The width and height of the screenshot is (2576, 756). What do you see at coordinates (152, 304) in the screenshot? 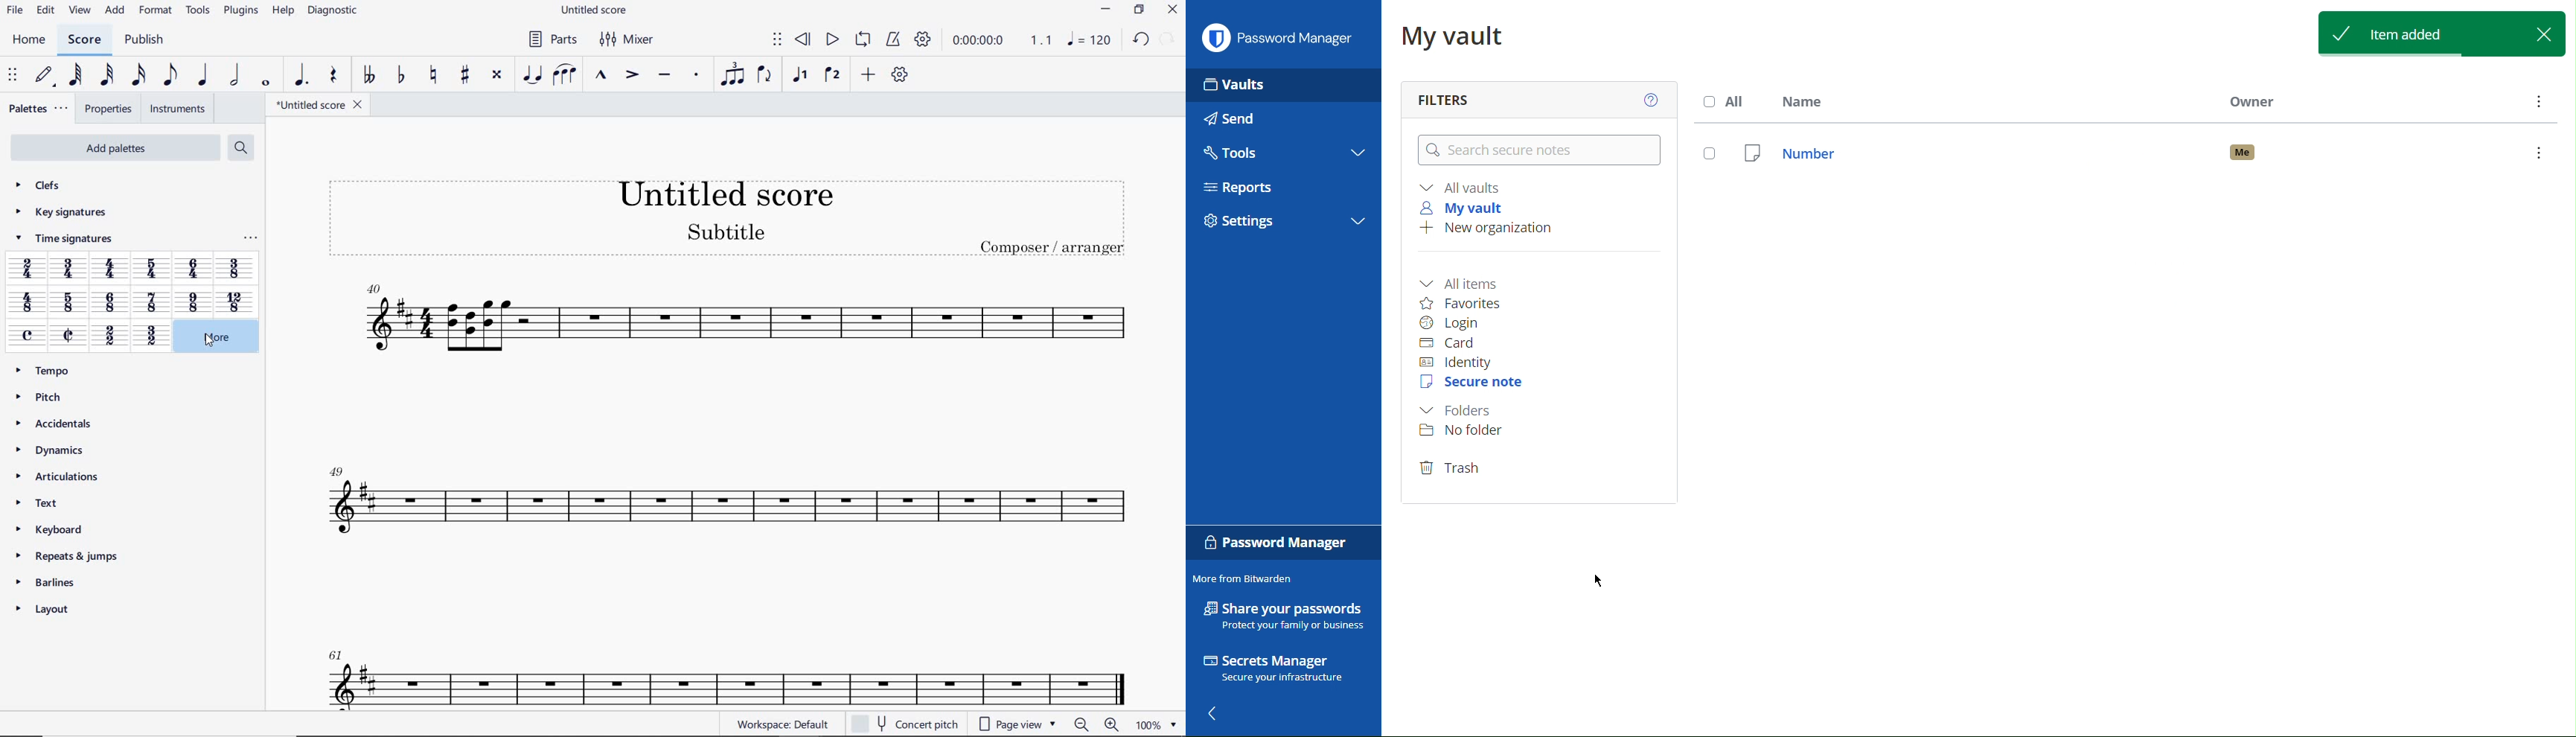
I see `7/8` at bounding box center [152, 304].